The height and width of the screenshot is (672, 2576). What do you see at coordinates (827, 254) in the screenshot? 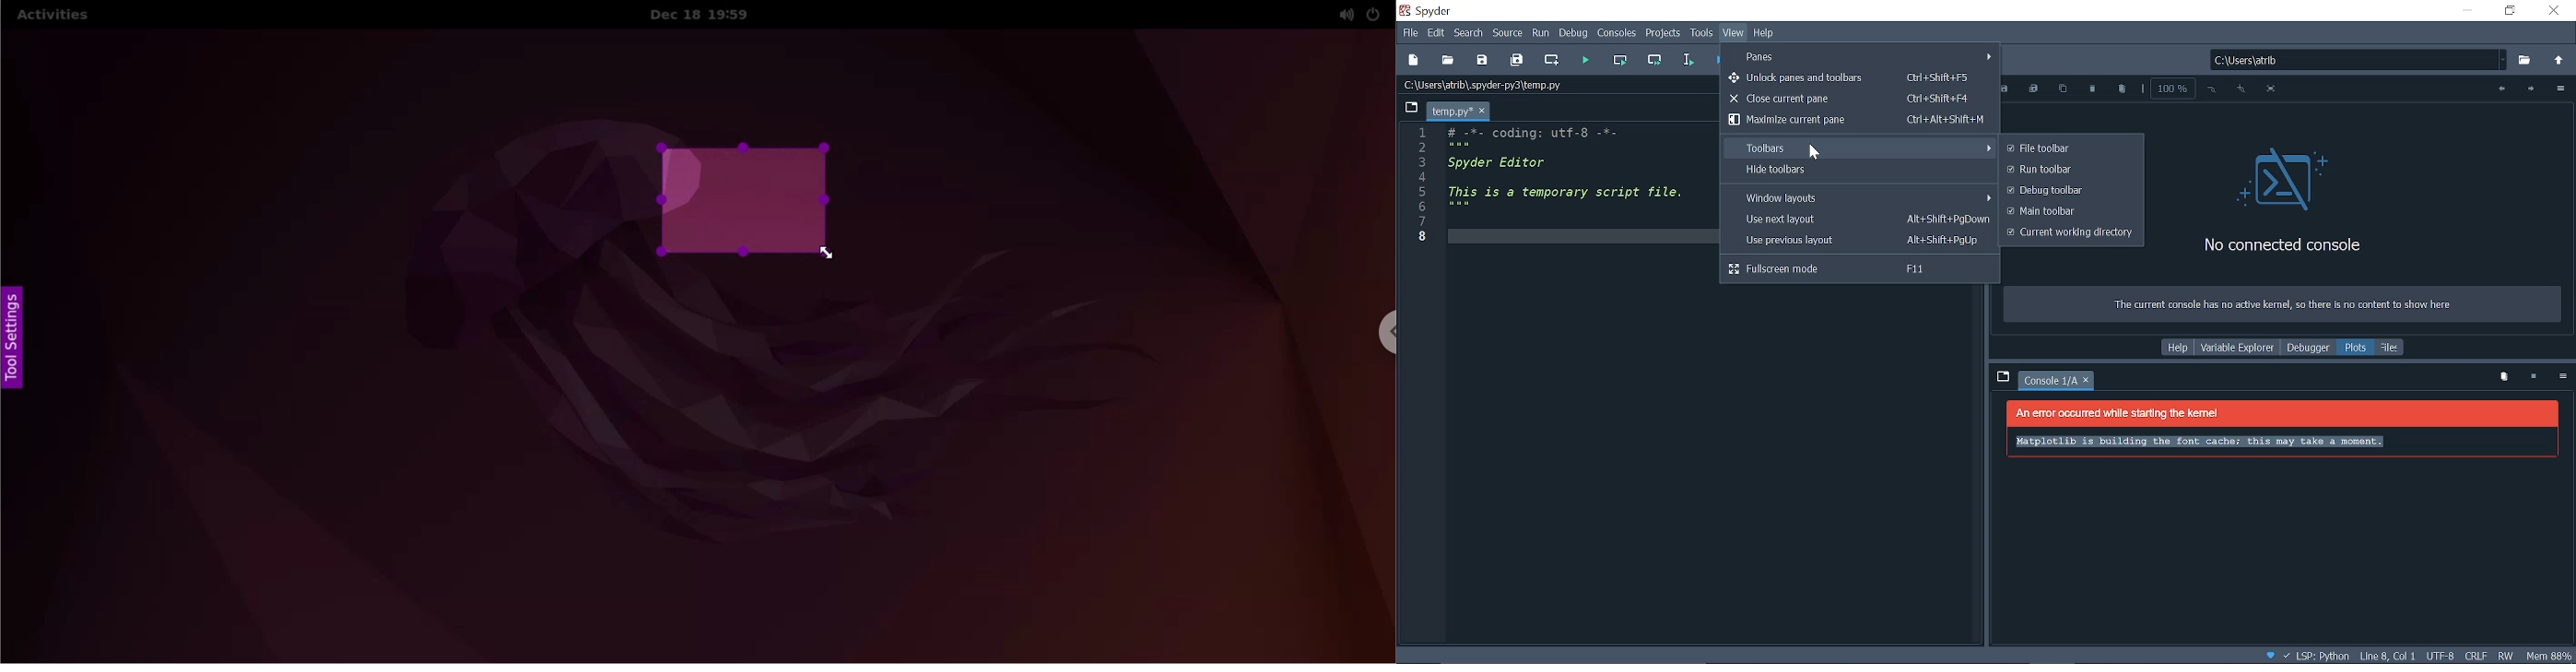
I see `cursor` at bounding box center [827, 254].